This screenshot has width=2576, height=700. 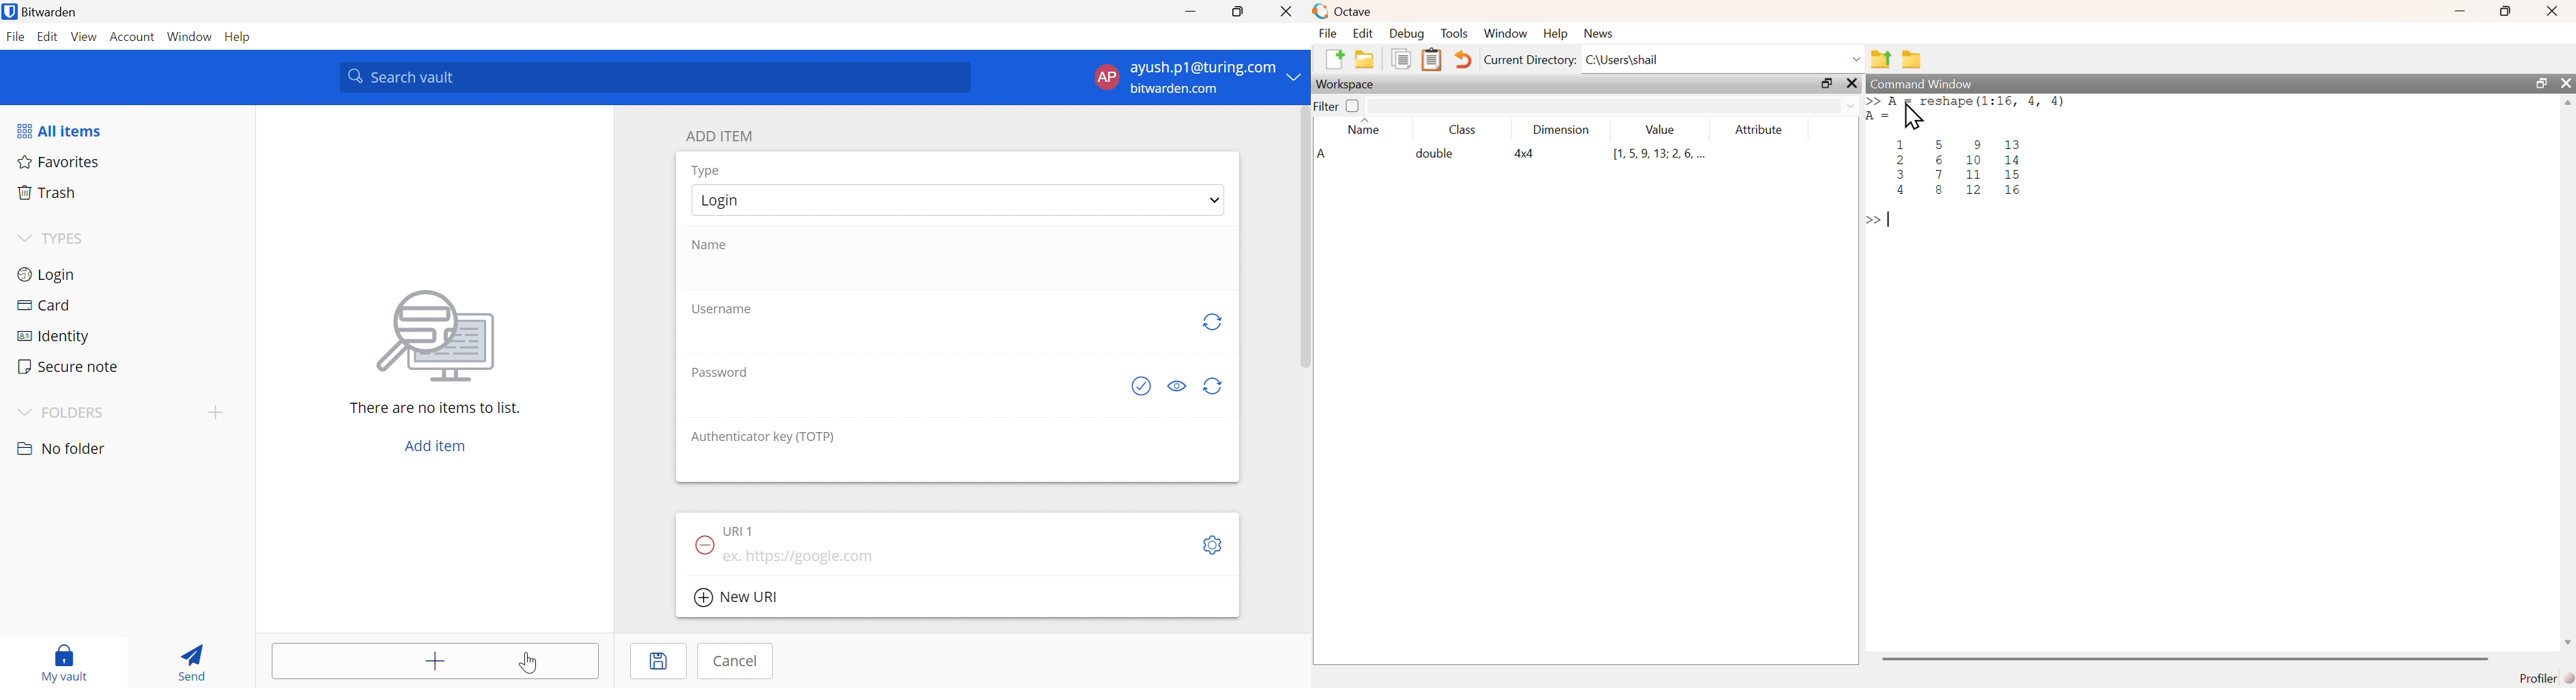 I want to click on off, so click(x=1352, y=106).